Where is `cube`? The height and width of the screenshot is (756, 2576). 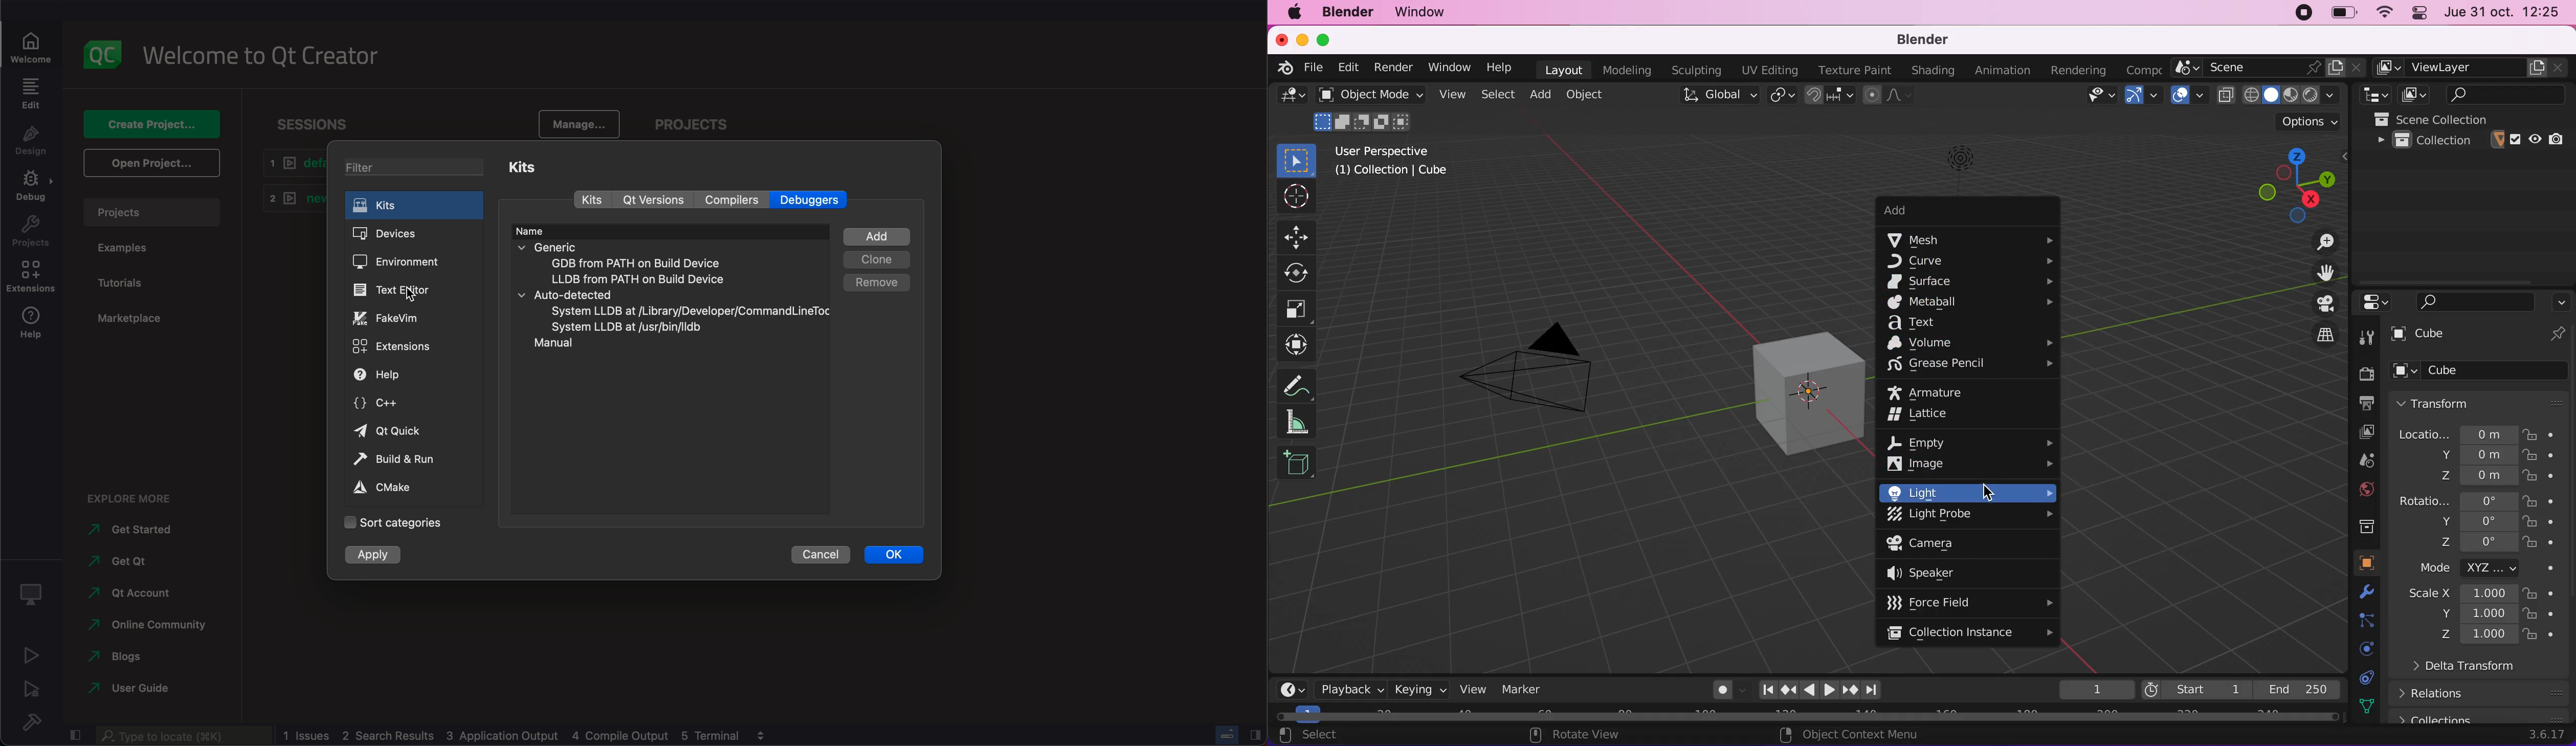 cube is located at coordinates (2481, 372).